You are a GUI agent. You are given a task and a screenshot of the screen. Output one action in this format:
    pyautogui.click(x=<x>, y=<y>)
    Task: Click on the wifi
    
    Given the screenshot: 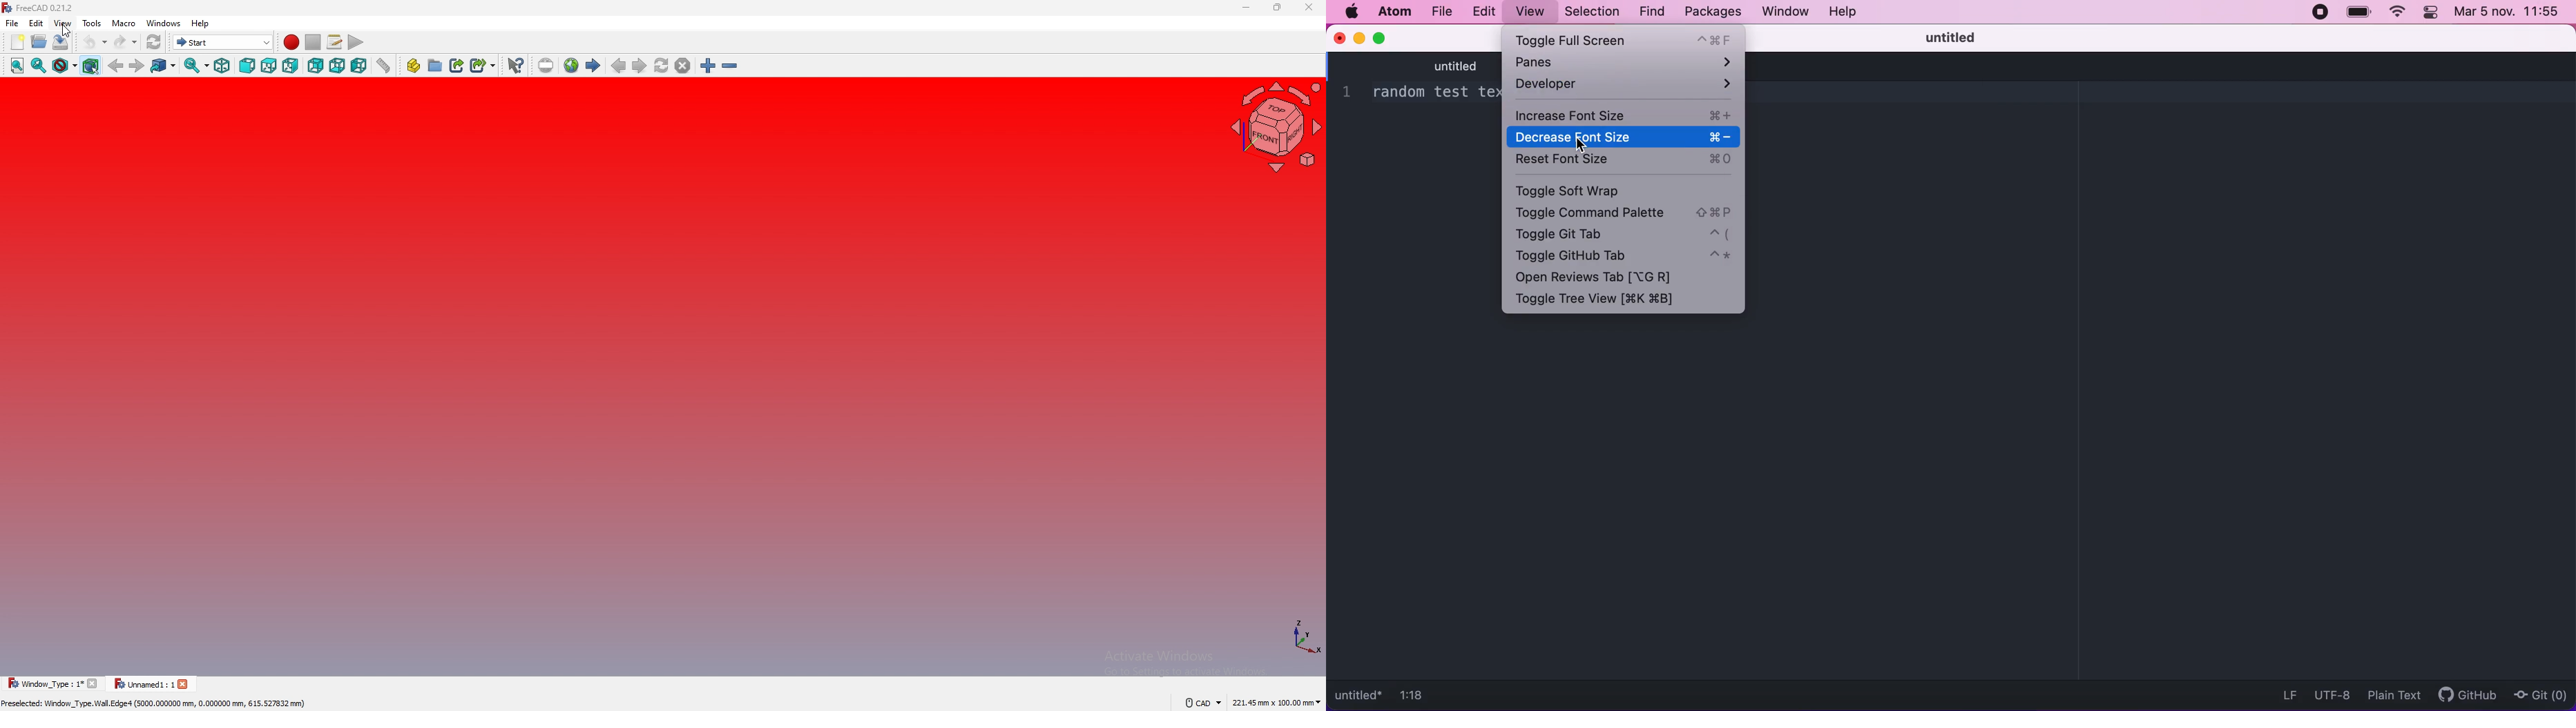 What is the action you would take?
    pyautogui.click(x=2395, y=12)
    